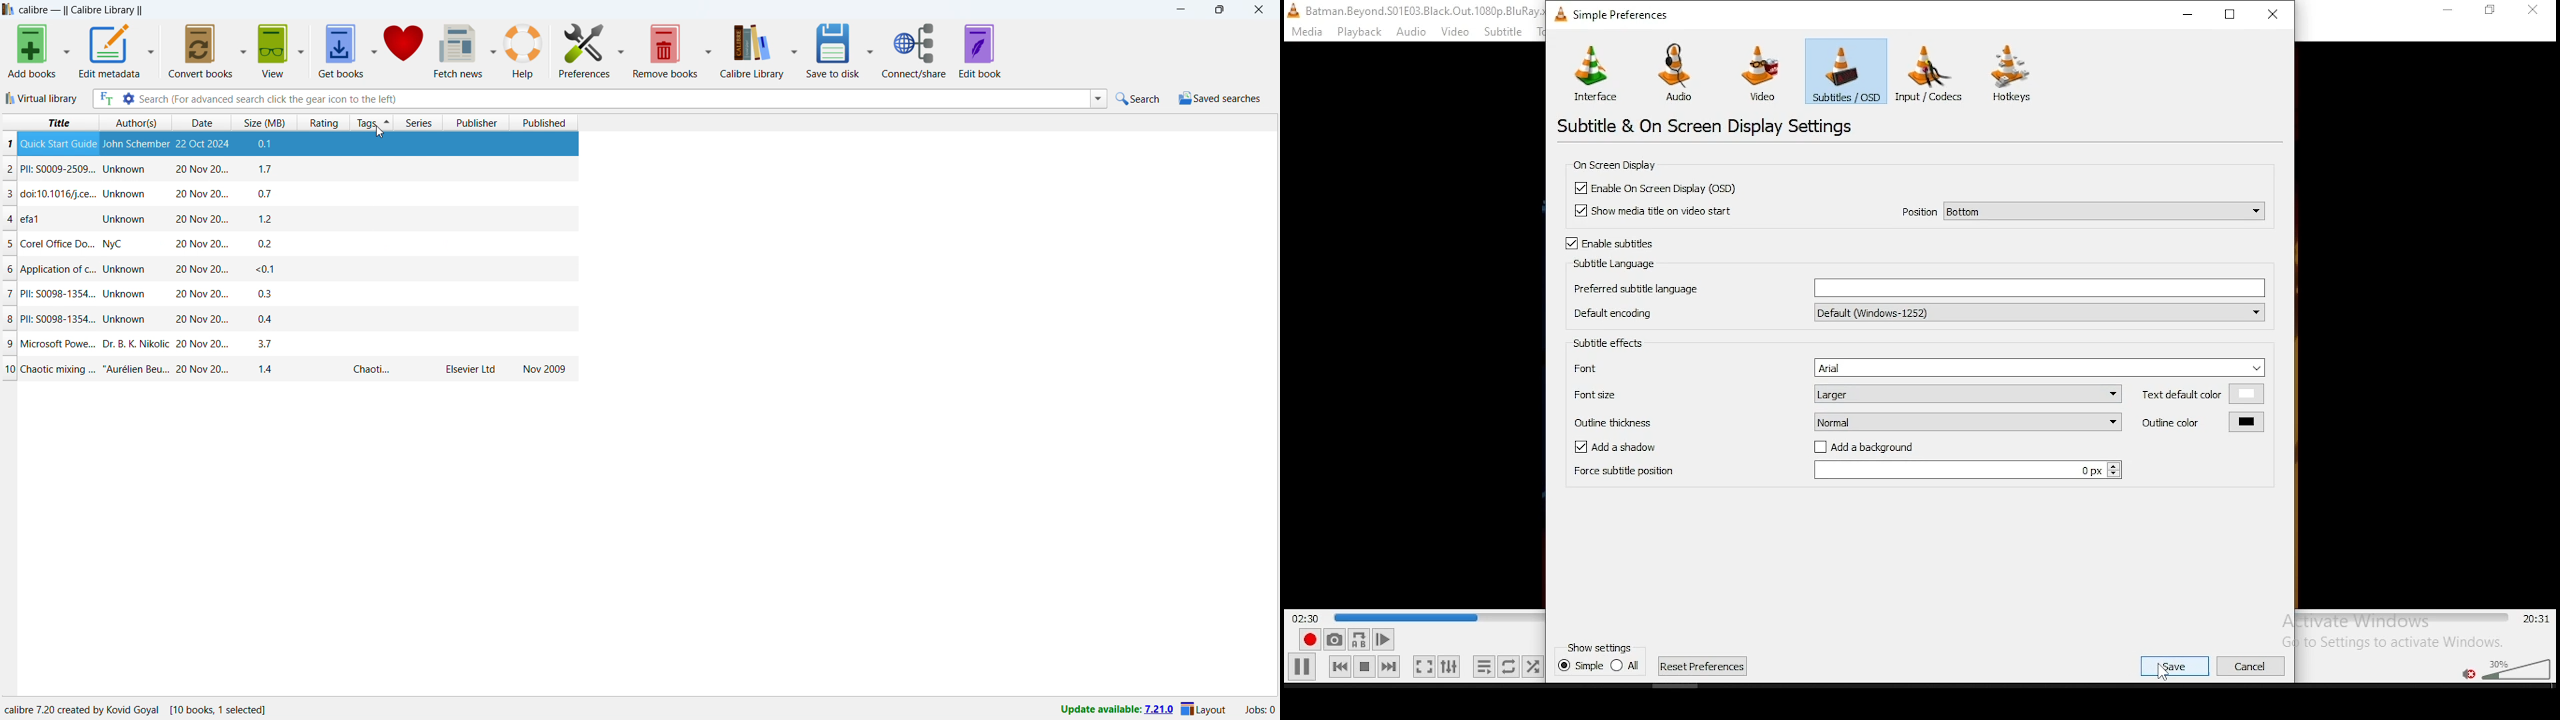 This screenshot has height=728, width=2576. Describe the element at coordinates (289, 243) in the screenshot. I see `one book entry` at that location.